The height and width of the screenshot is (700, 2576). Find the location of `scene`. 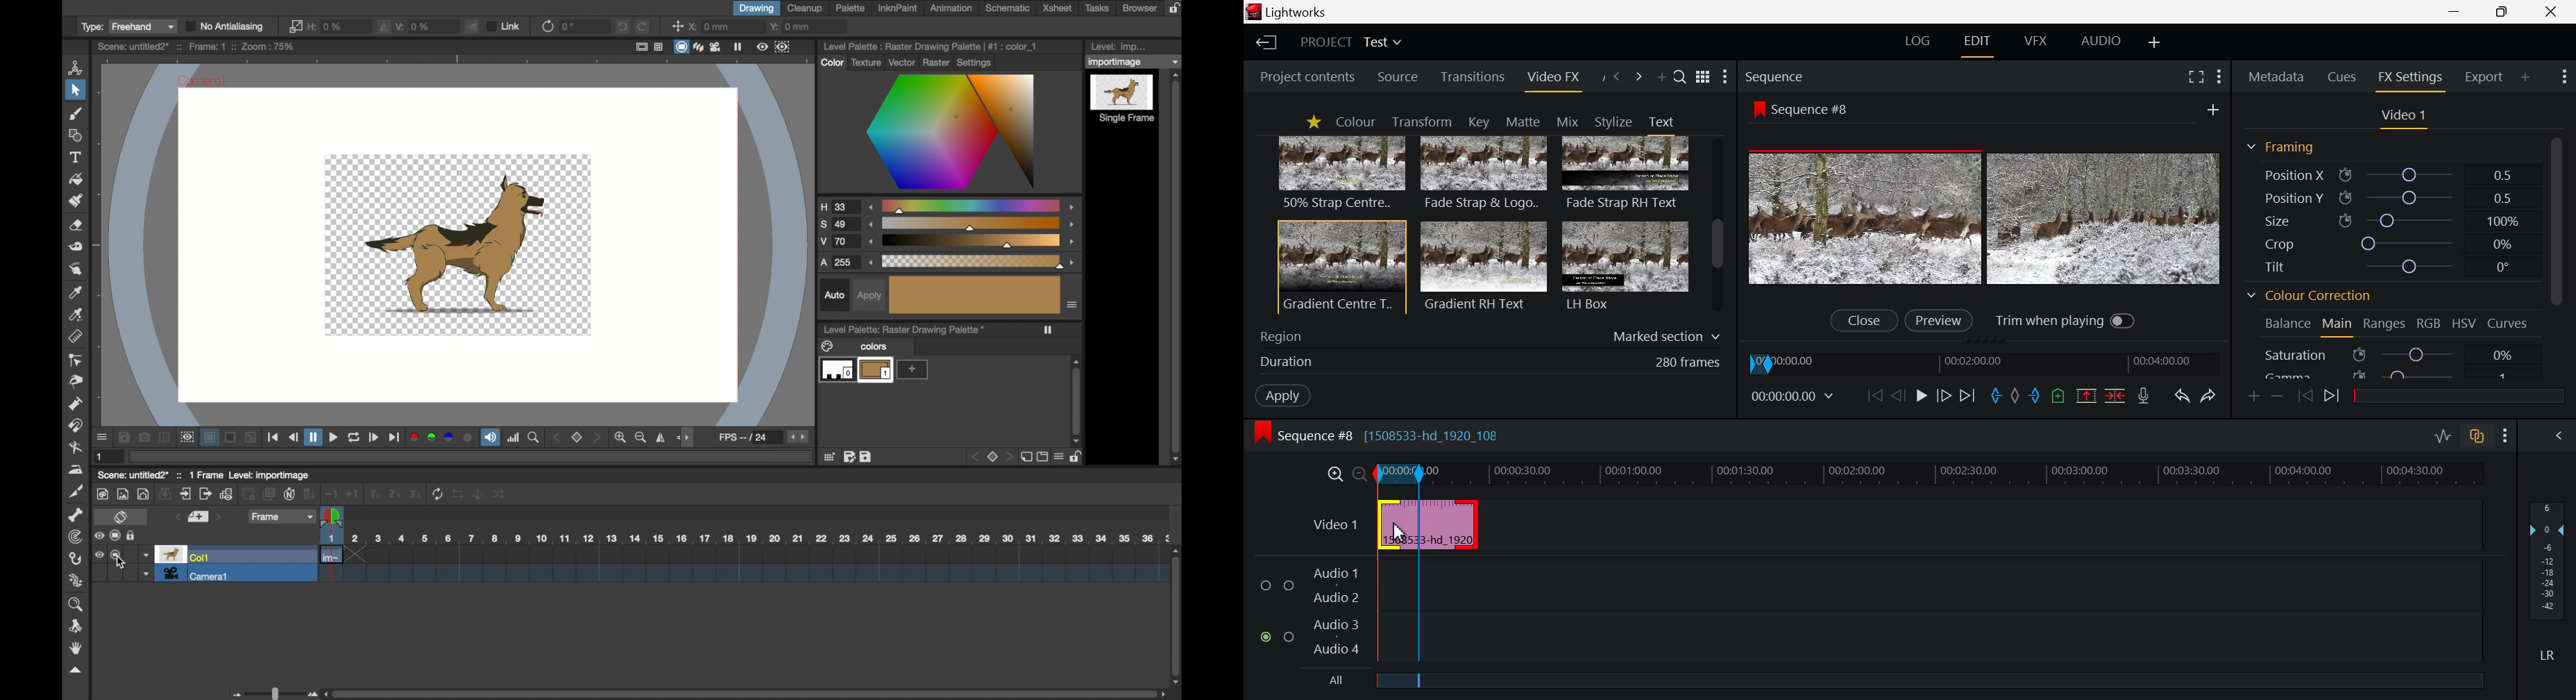

scene is located at coordinates (743, 566).